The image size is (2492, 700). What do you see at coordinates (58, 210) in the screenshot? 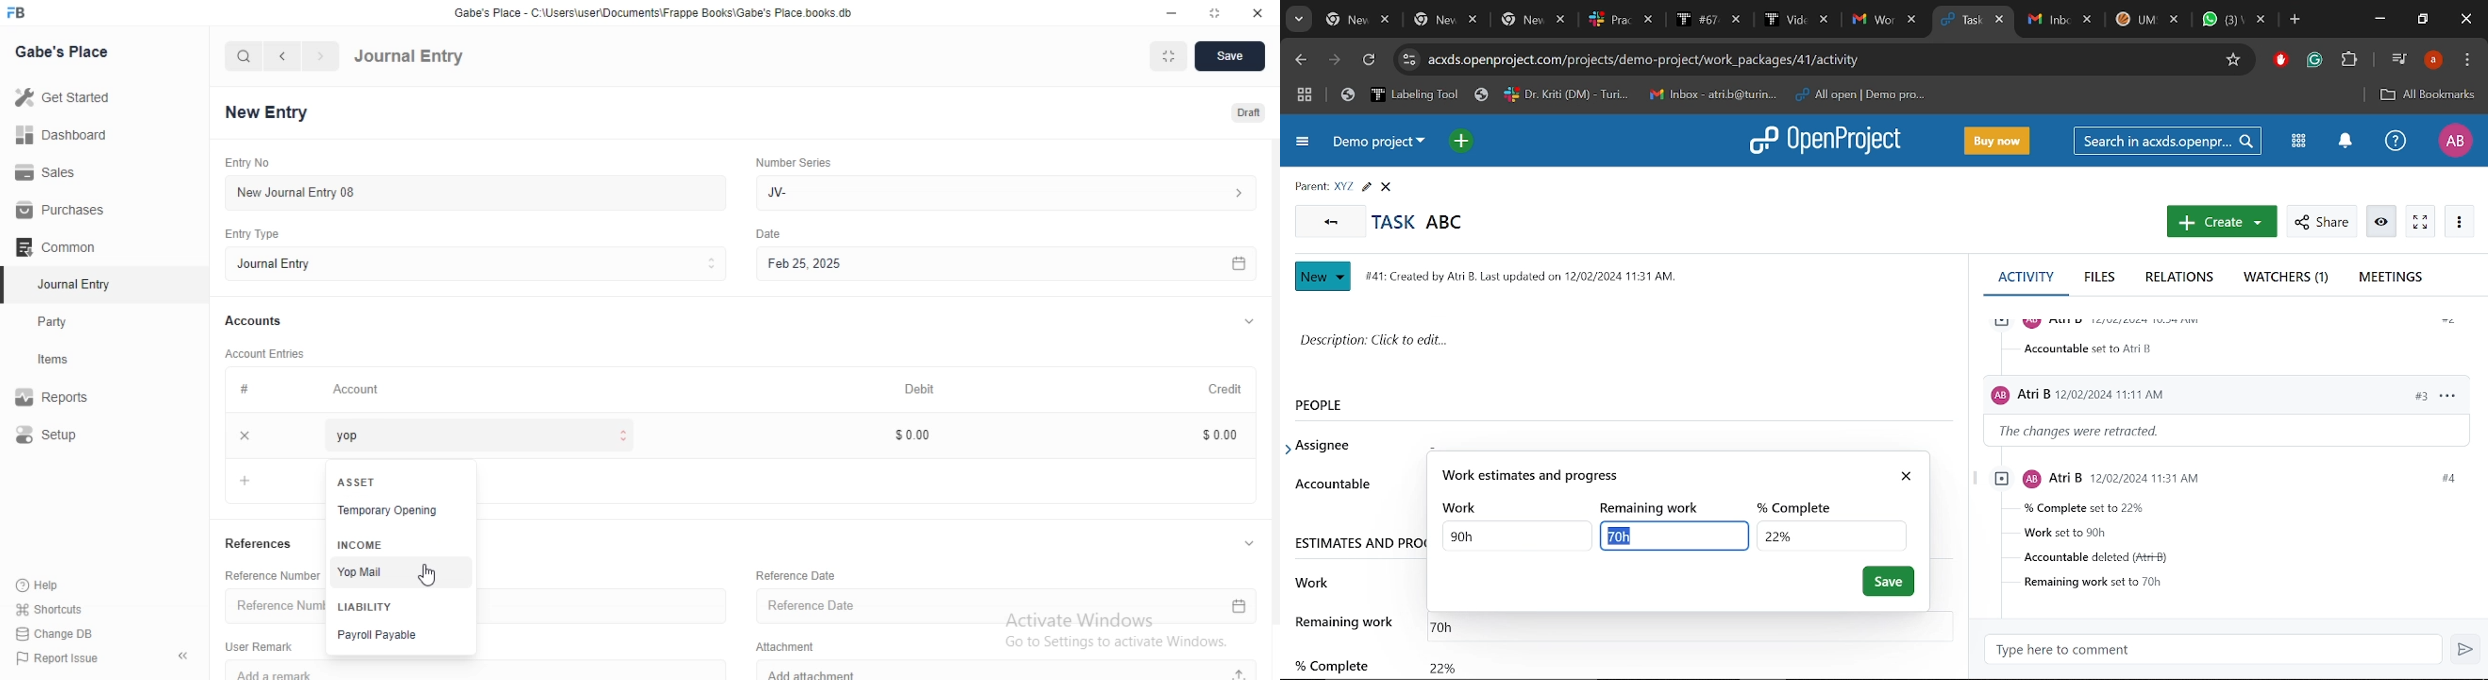
I see `Purchases` at bounding box center [58, 210].